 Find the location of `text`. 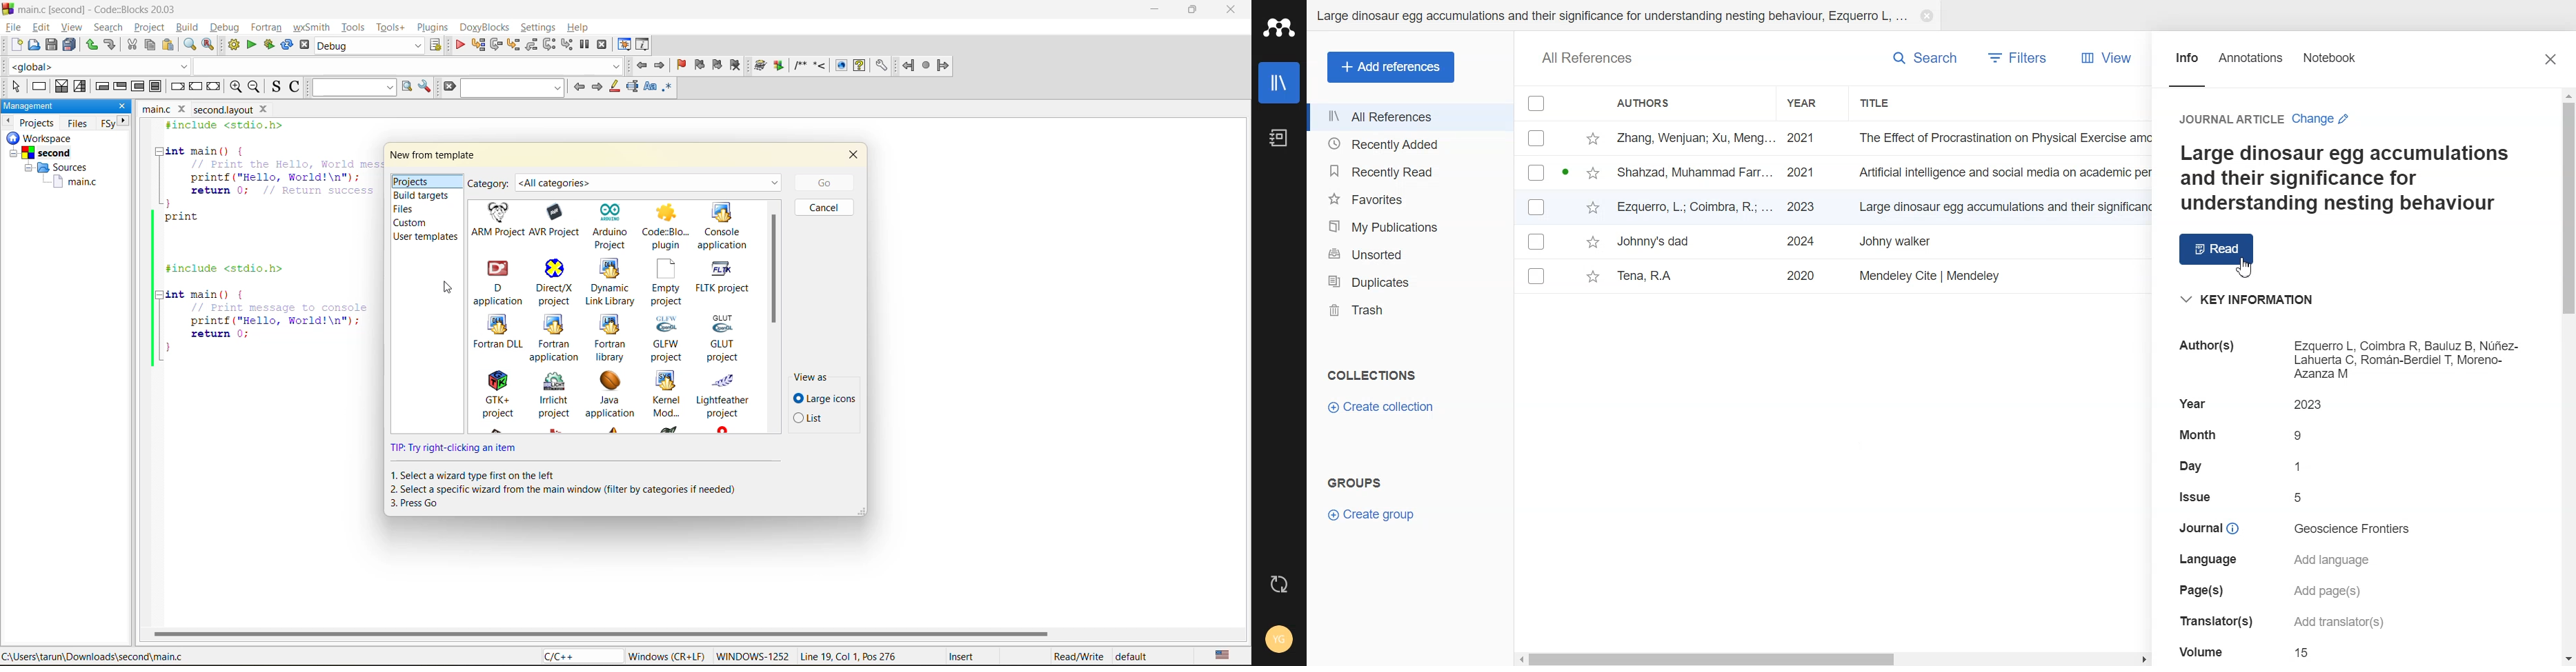

text is located at coordinates (2197, 434).